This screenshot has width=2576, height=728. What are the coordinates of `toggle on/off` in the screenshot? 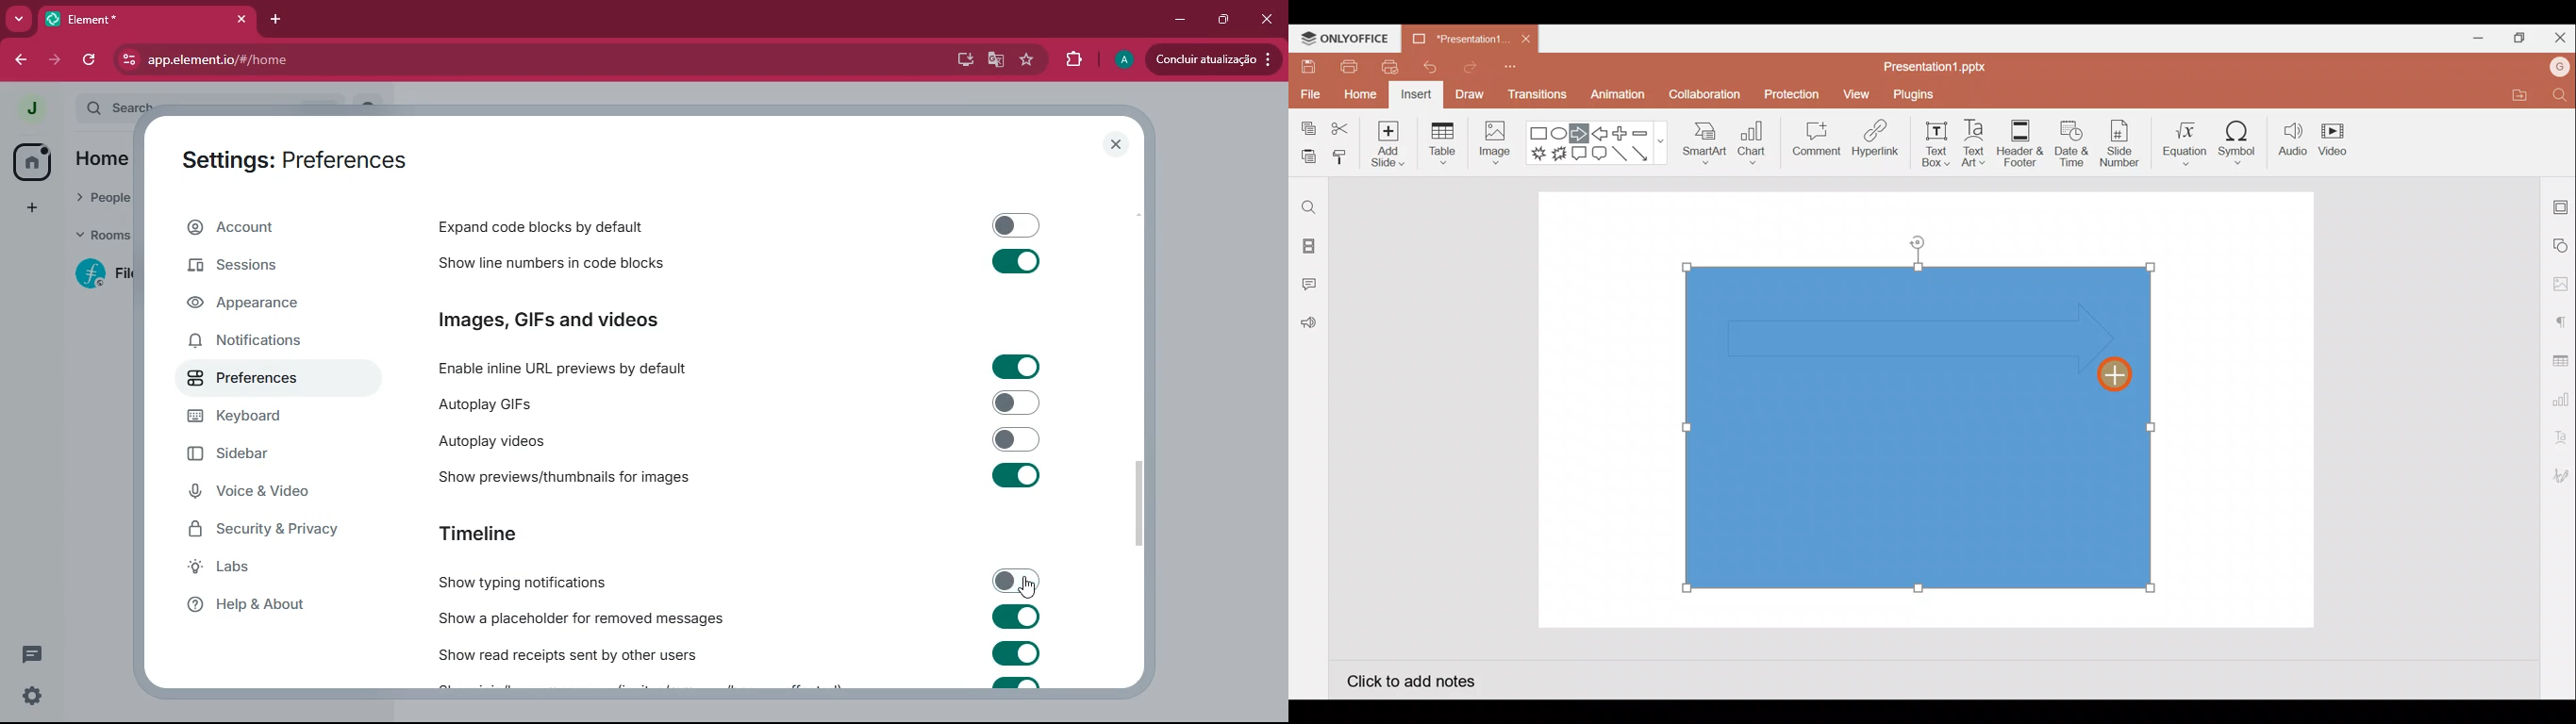 It's located at (1016, 617).